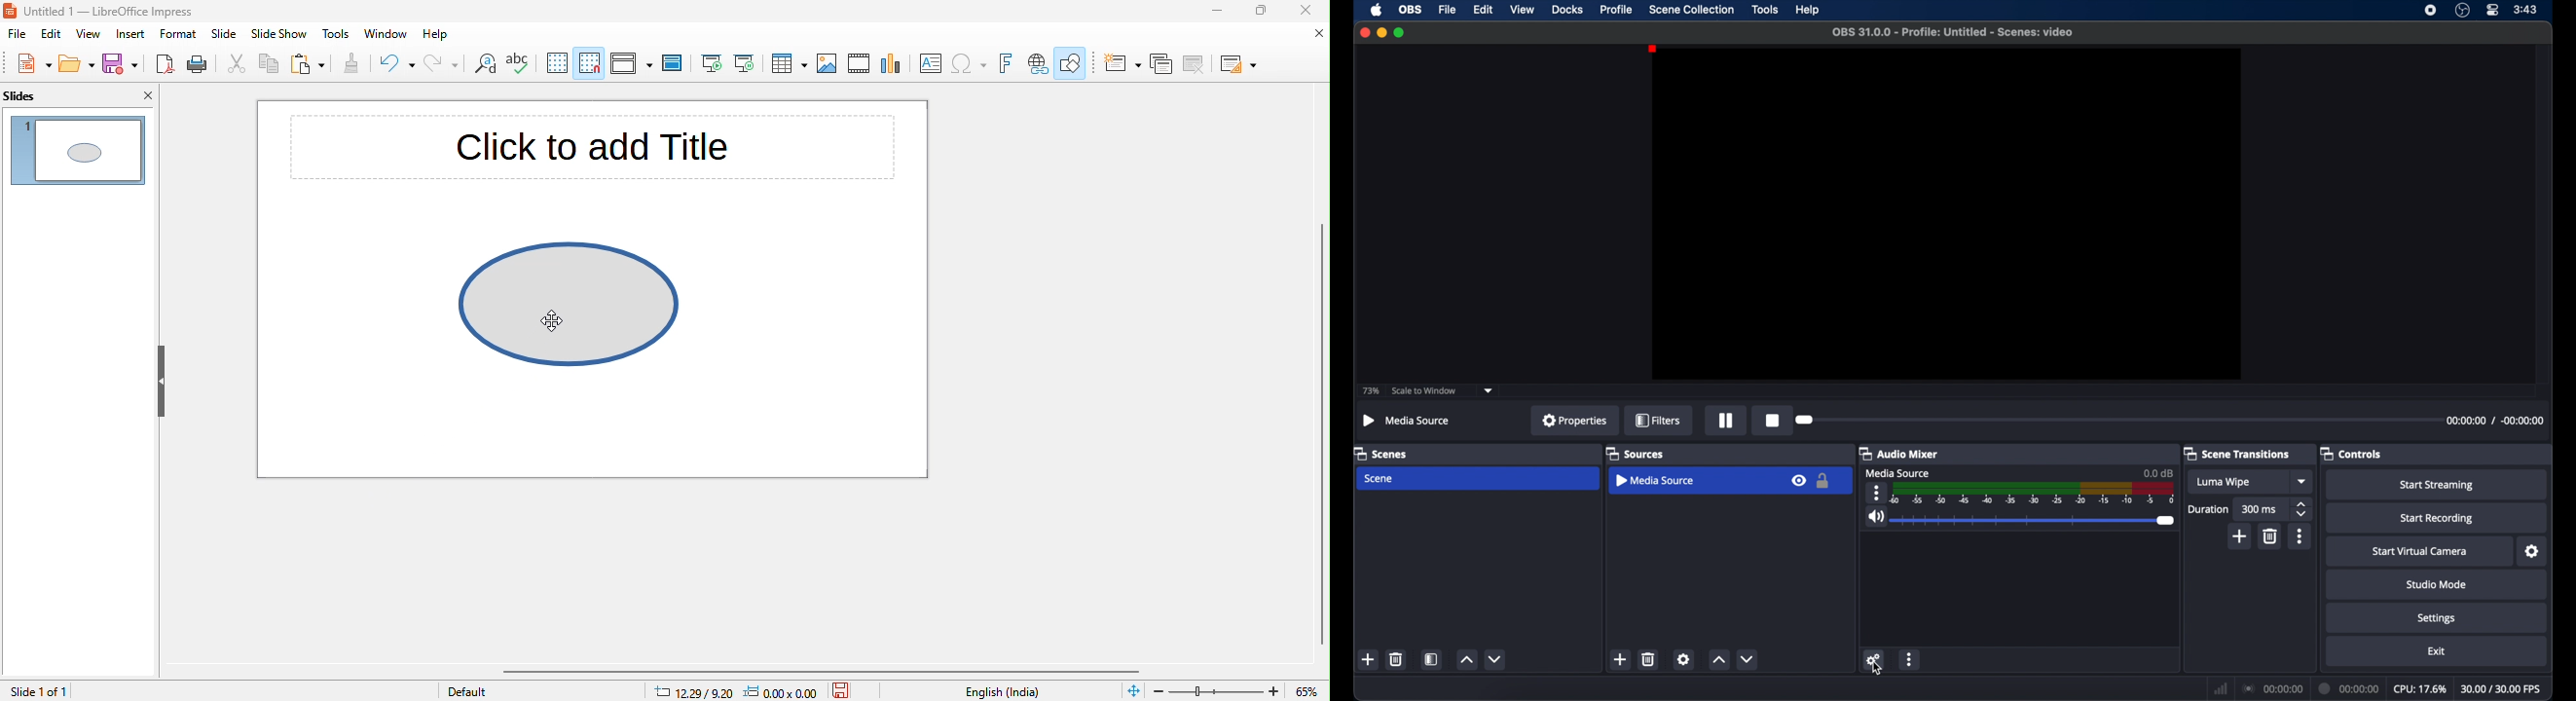 This screenshot has width=2576, height=728. What do you see at coordinates (1395, 659) in the screenshot?
I see `delete` at bounding box center [1395, 659].